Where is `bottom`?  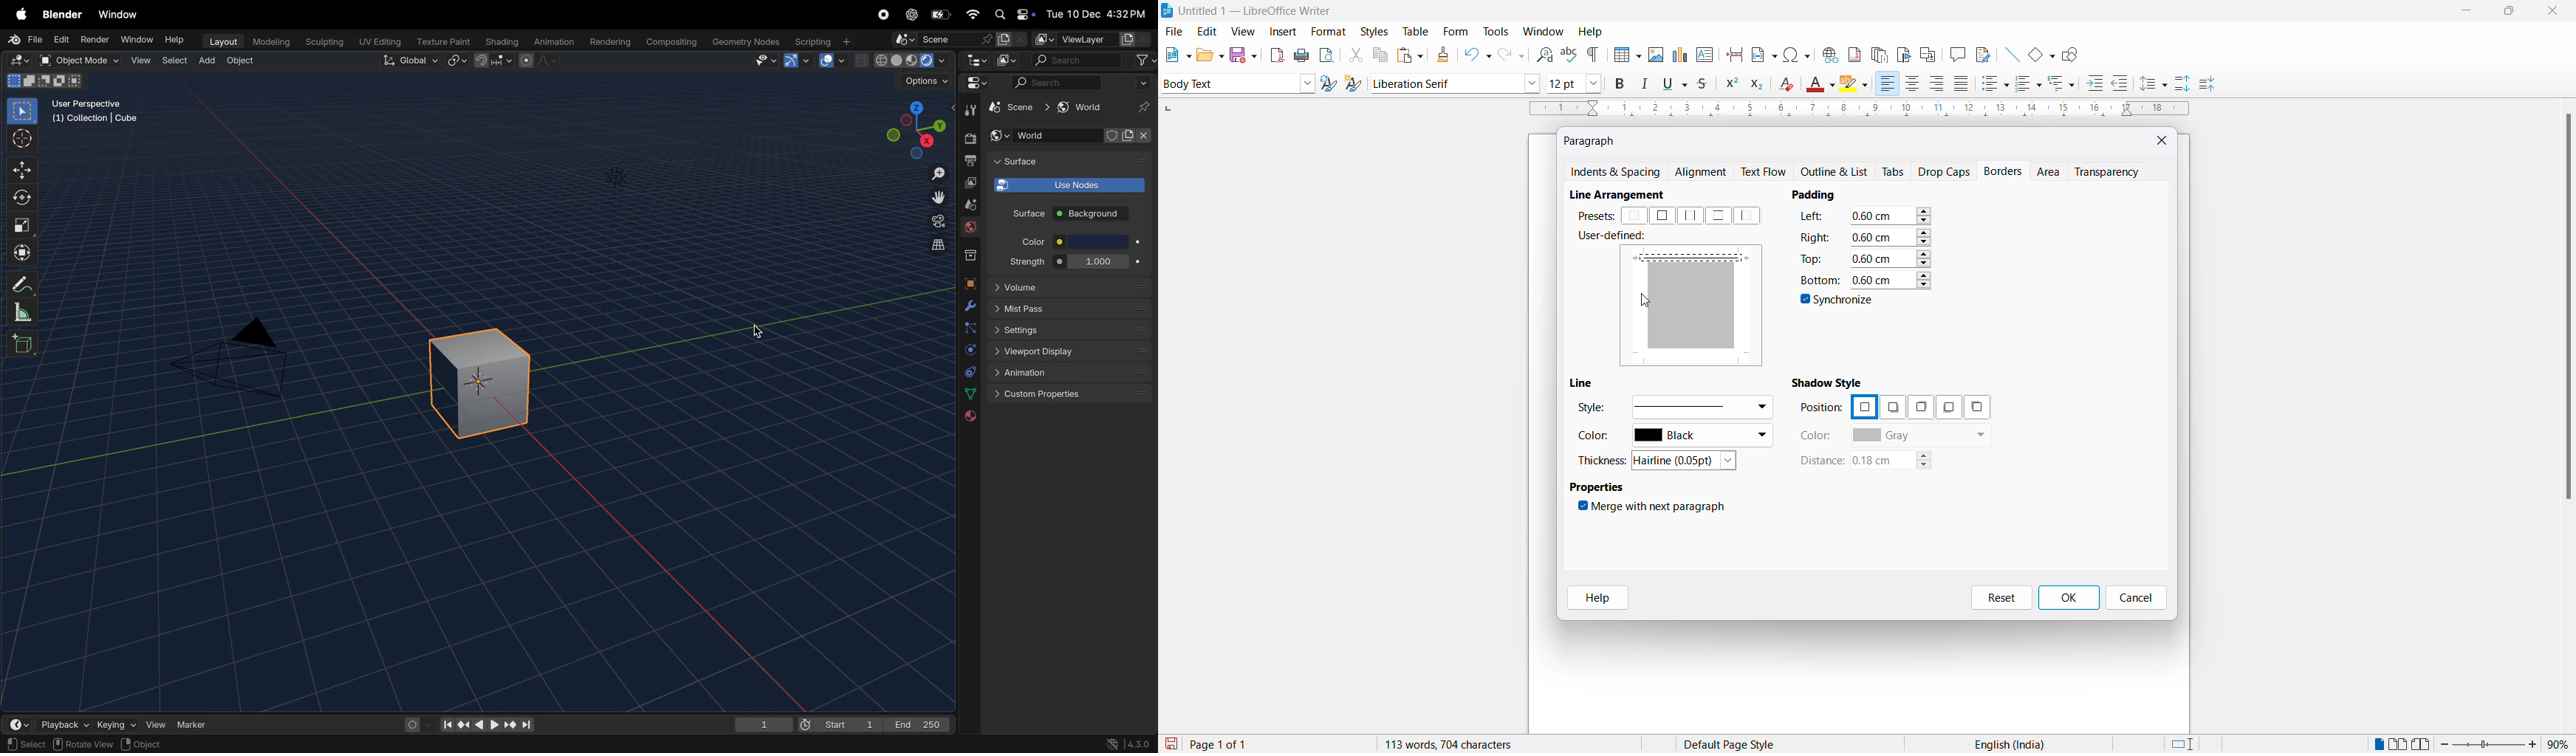
bottom is located at coordinates (1818, 280).